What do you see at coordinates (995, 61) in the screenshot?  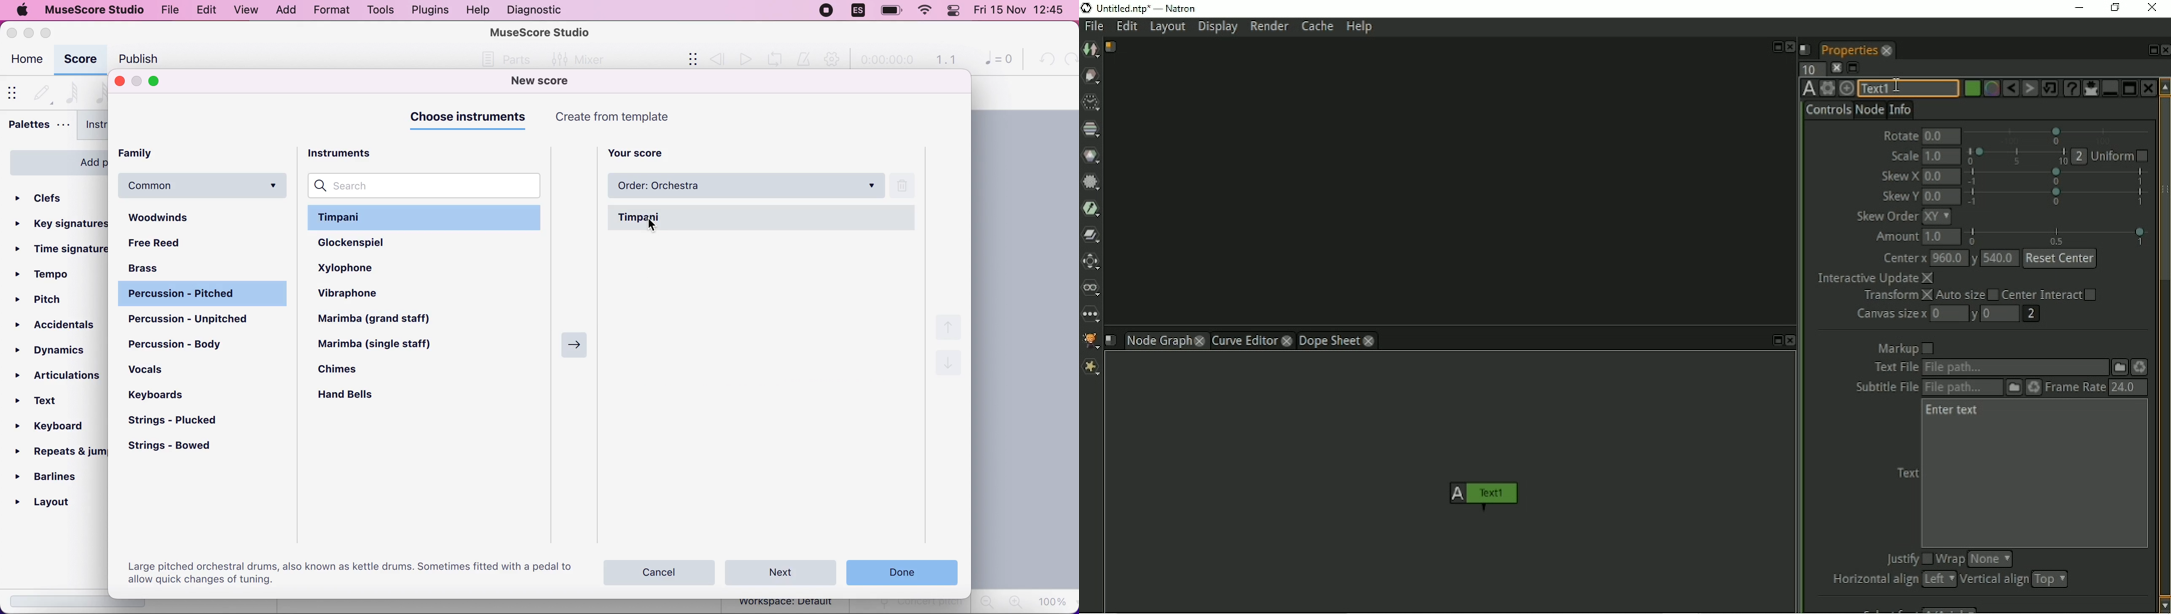 I see `0` at bounding box center [995, 61].